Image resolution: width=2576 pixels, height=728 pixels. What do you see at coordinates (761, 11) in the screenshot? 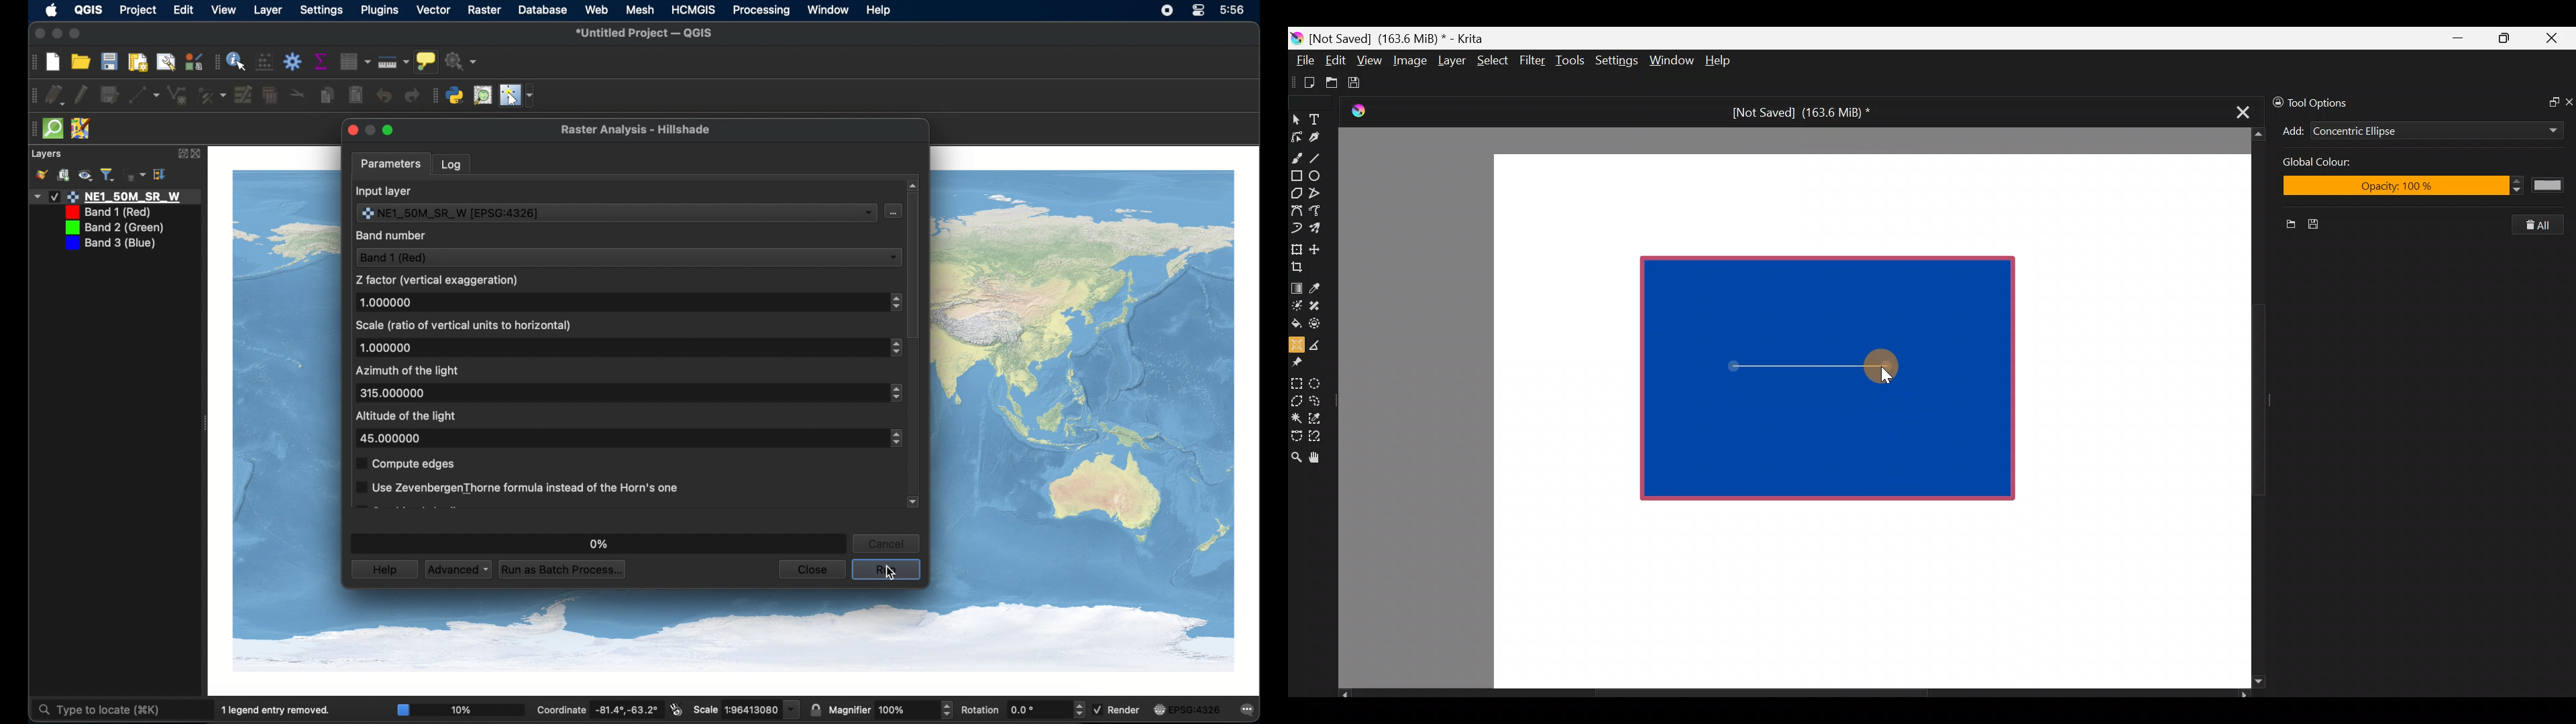
I see `processing` at bounding box center [761, 11].